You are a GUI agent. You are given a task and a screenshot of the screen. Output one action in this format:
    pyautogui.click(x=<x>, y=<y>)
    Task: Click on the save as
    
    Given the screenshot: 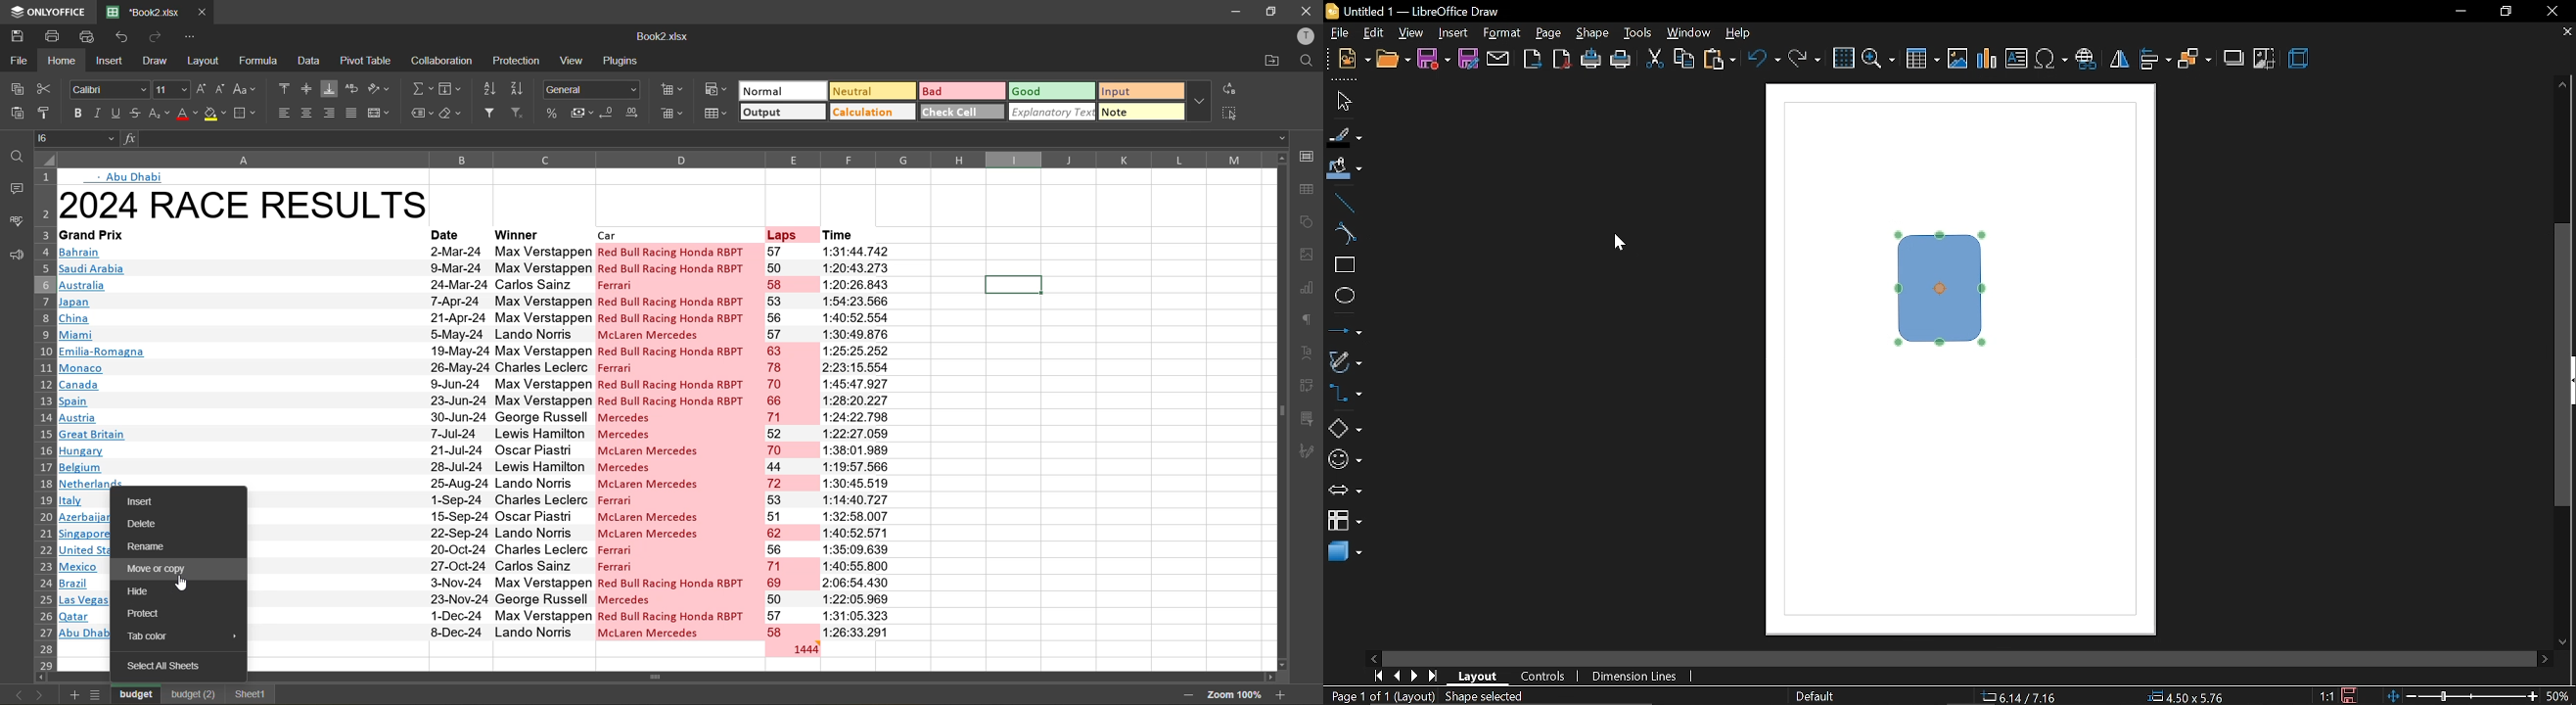 What is the action you would take?
    pyautogui.click(x=1468, y=60)
    